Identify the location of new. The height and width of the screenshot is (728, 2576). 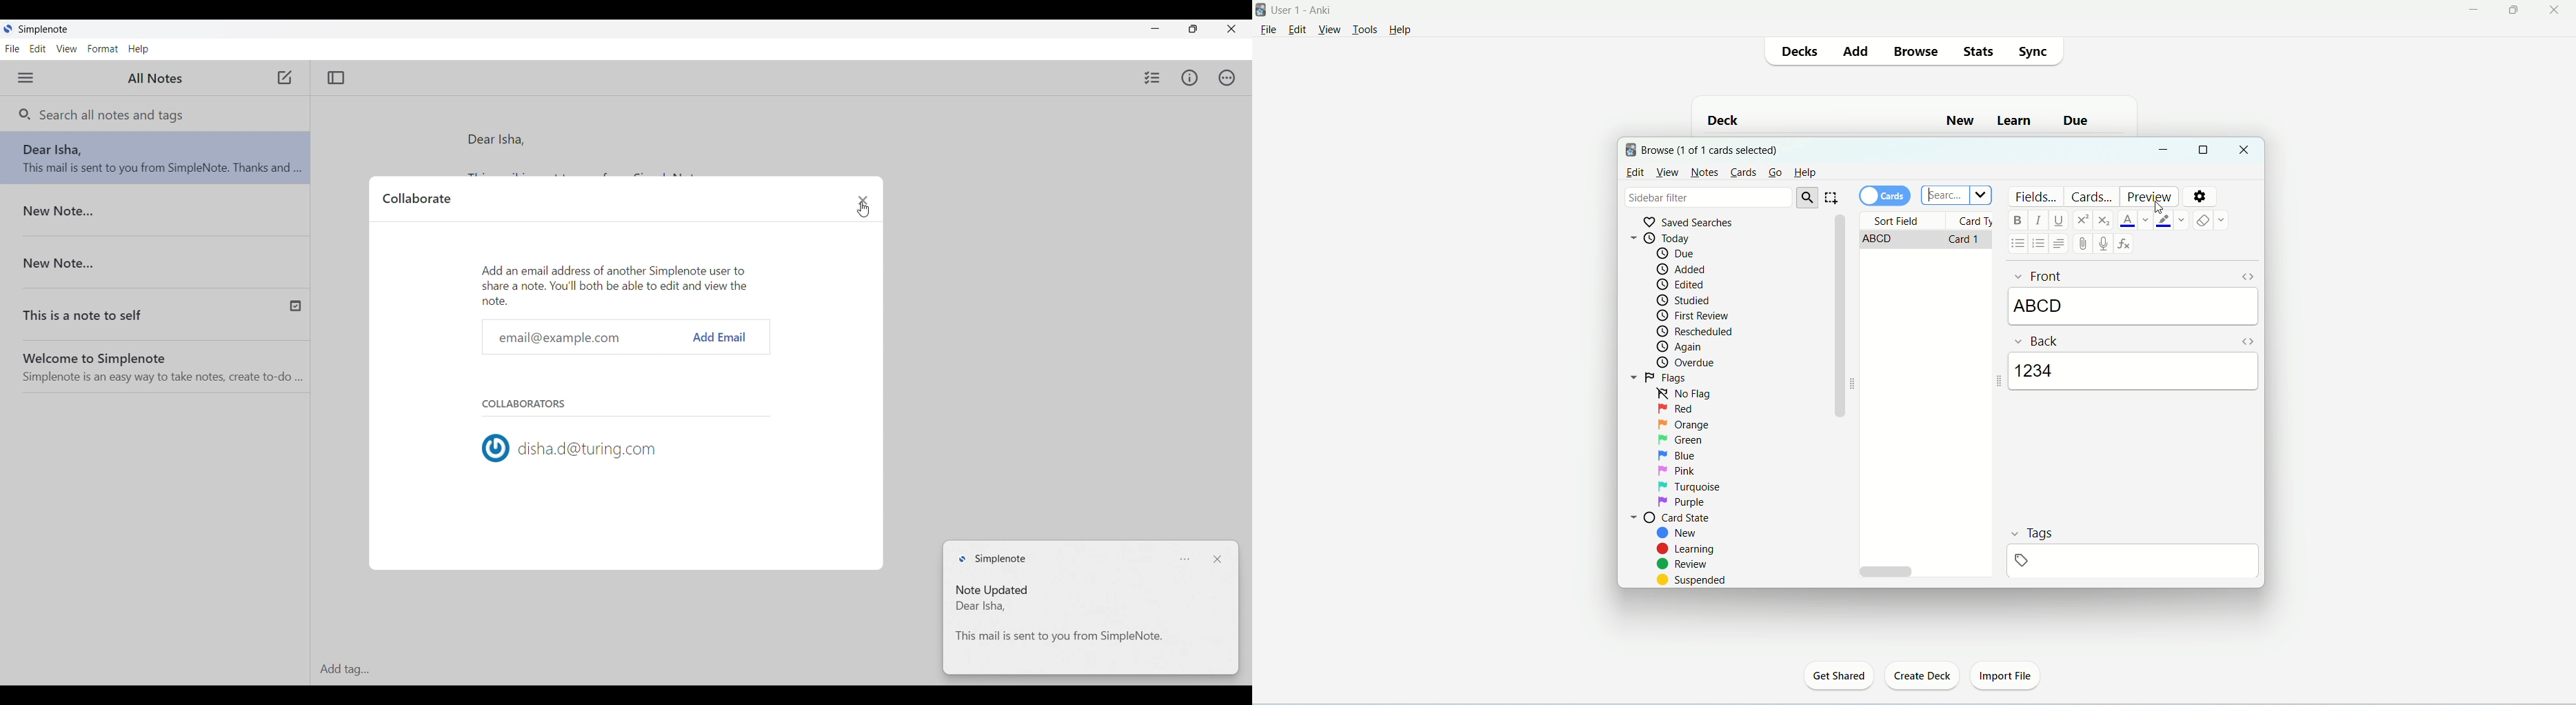
(1963, 120).